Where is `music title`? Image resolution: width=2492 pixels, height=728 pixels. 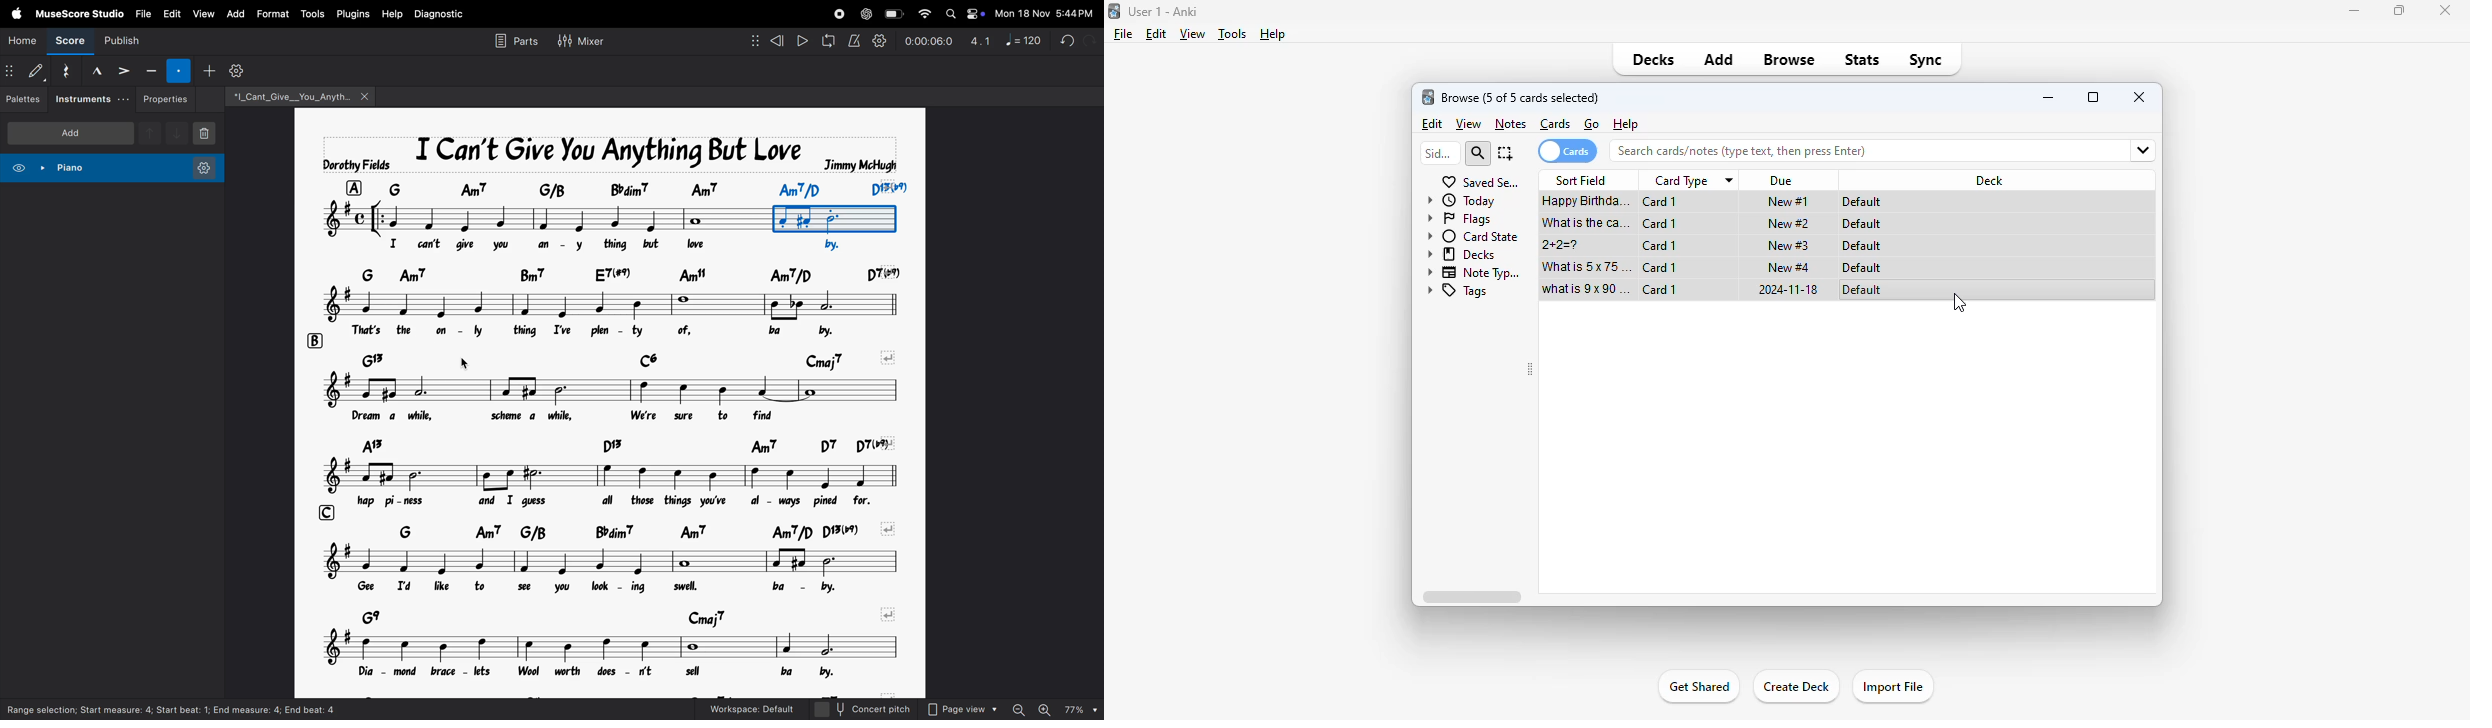 music title is located at coordinates (611, 152).